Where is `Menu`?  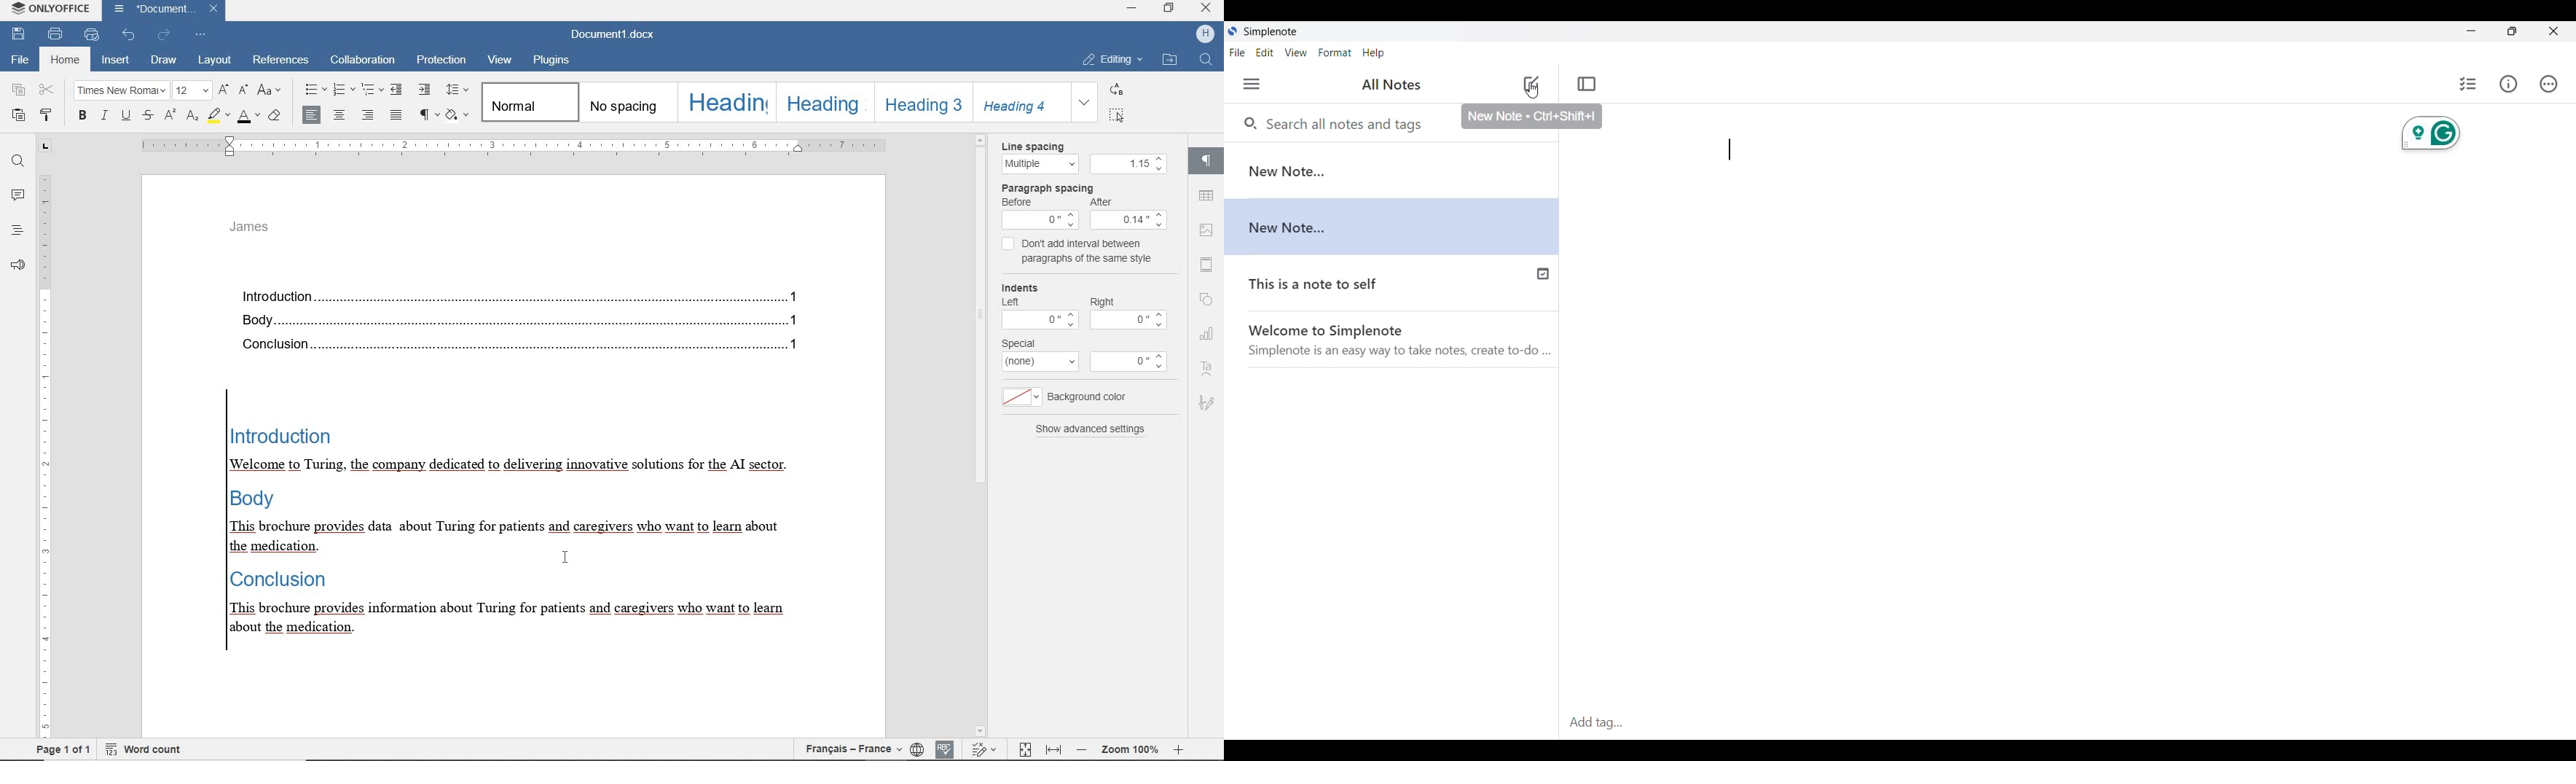 Menu is located at coordinates (1251, 84).